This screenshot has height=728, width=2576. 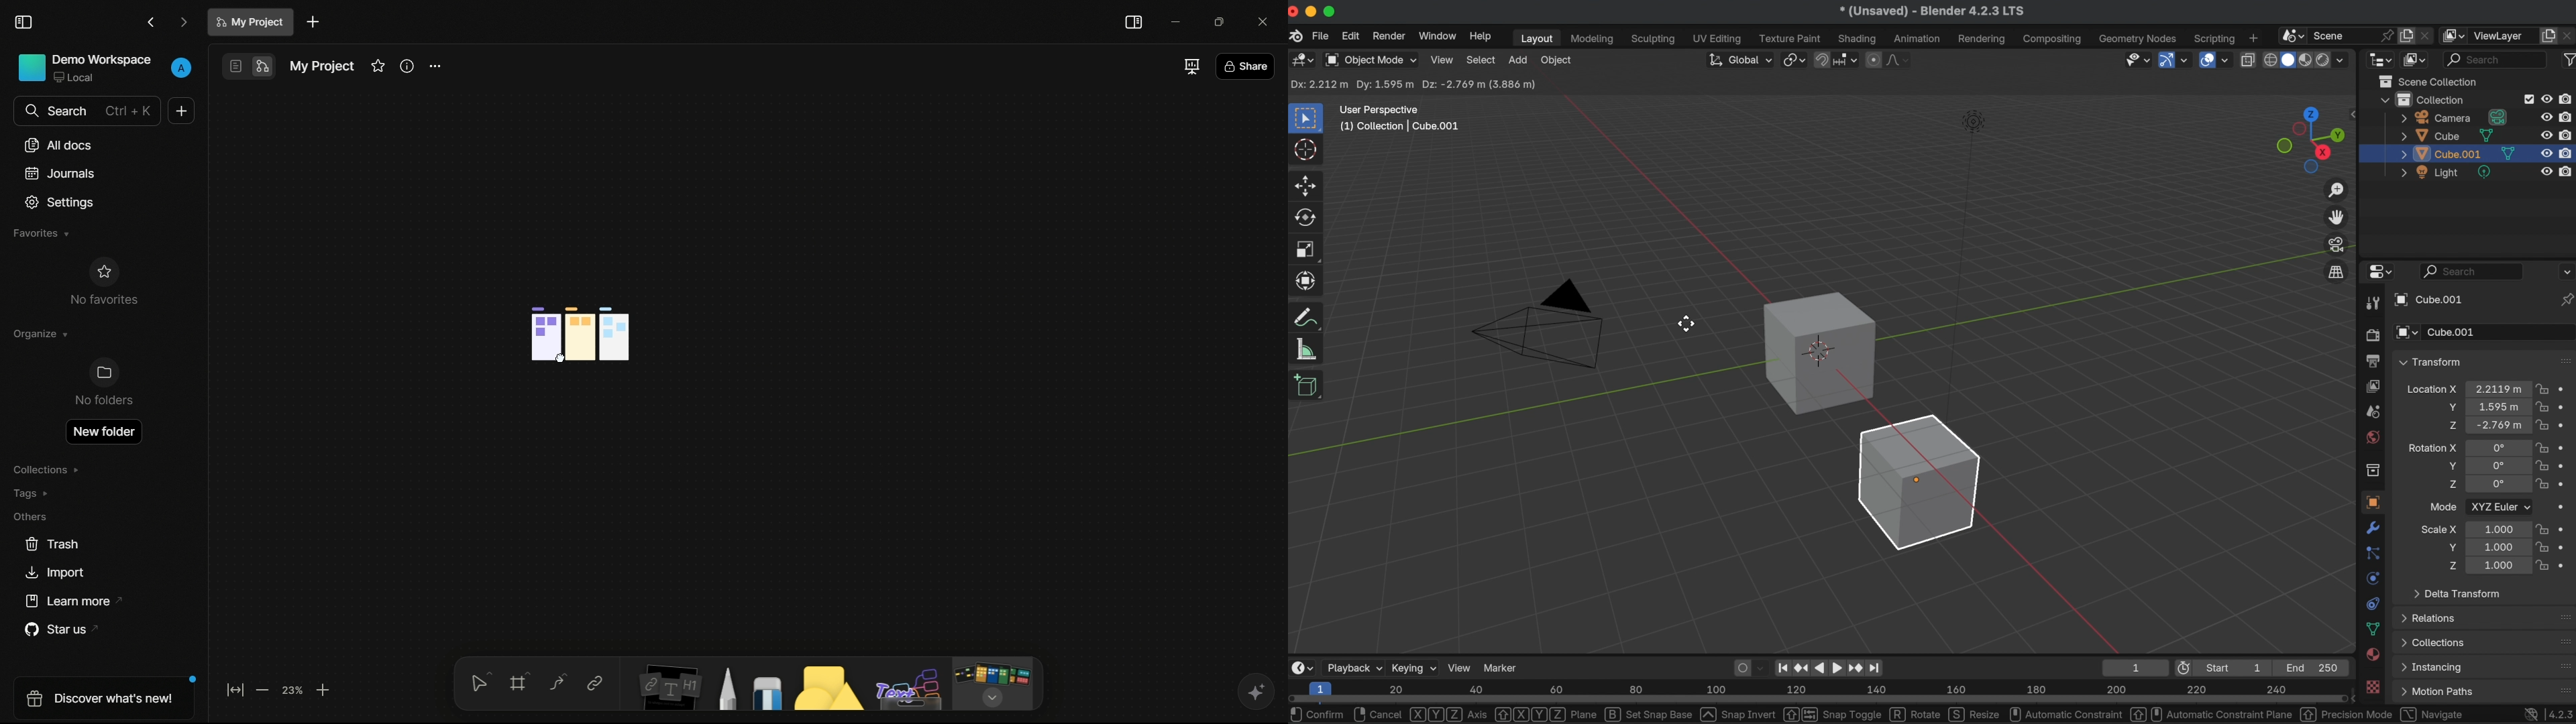 I want to click on forward, so click(x=184, y=23).